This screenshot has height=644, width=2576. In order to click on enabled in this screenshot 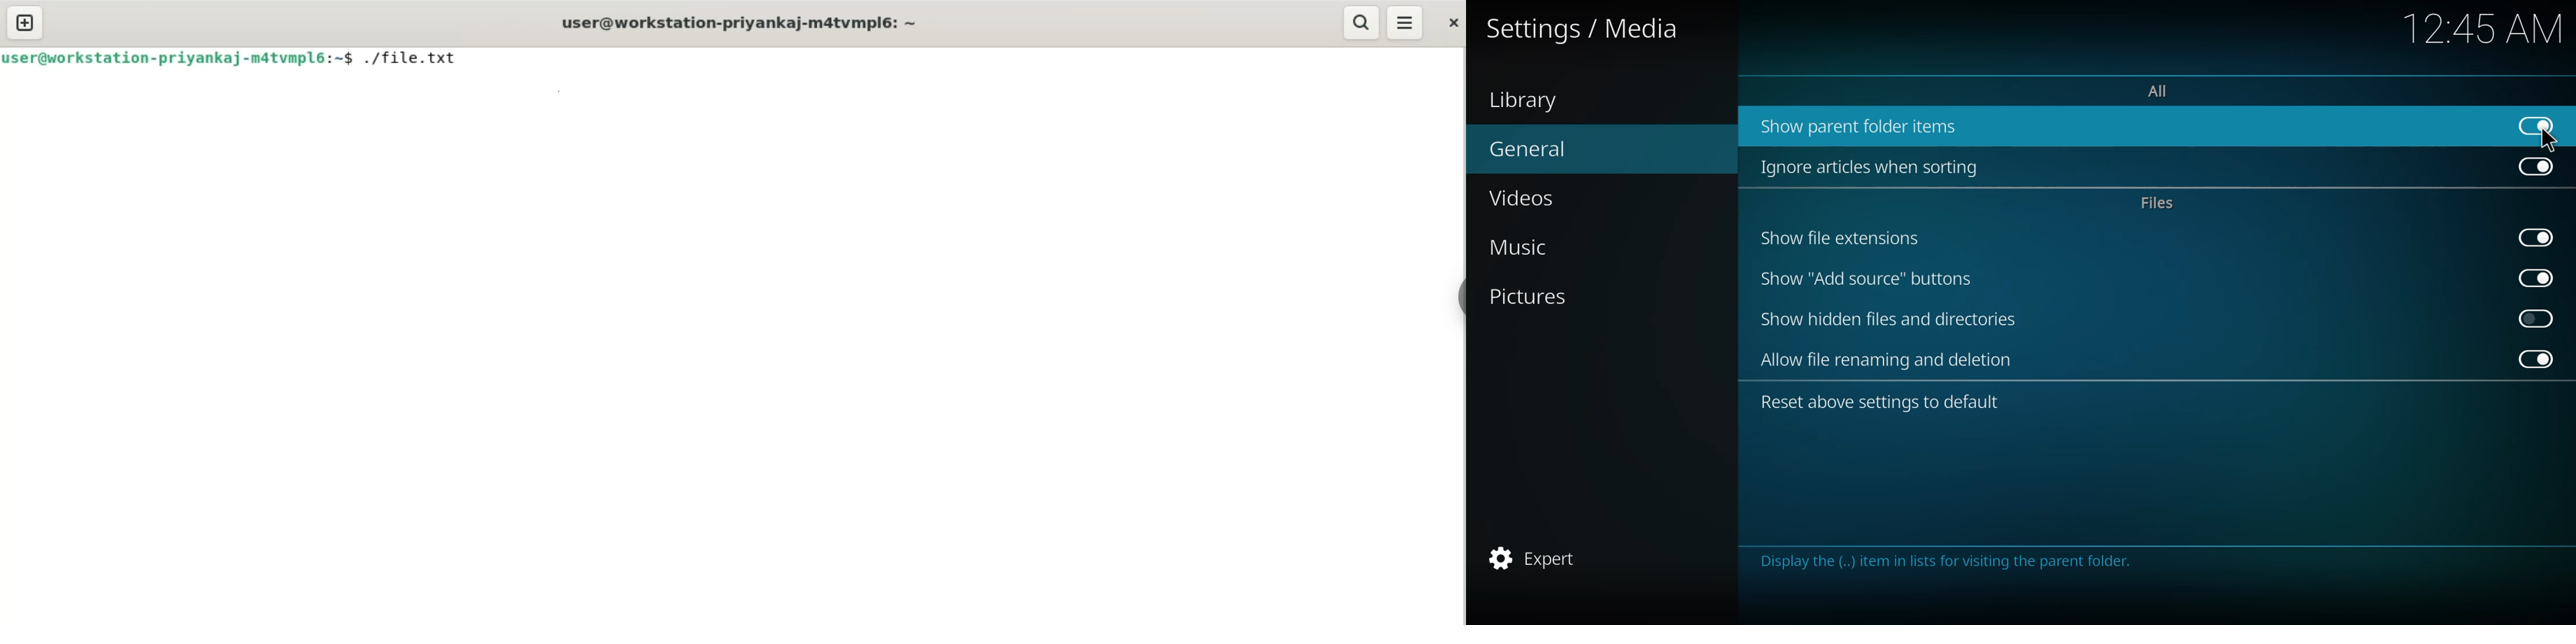, I will do `click(2535, 167)`.